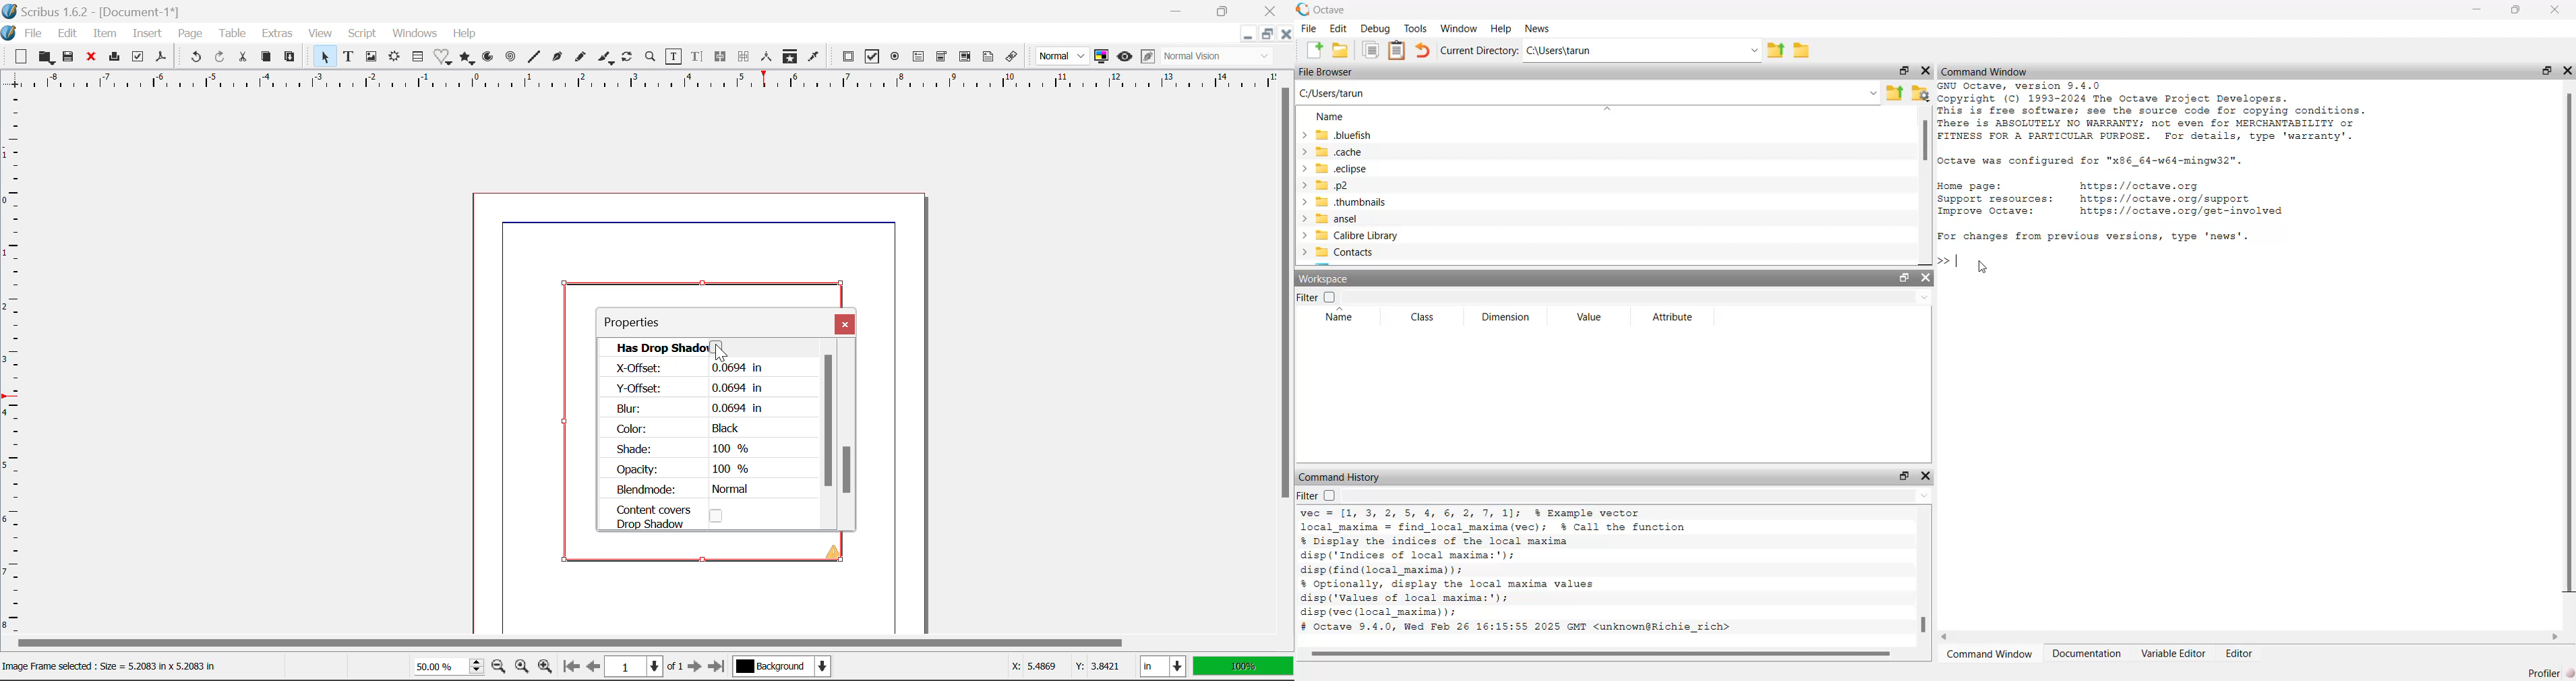 The width and height of the screenshot is (2576, 700). Describe the element at coordinates (2250, 637) in the screenshot. I see `horizontal scroll bar` at that location.